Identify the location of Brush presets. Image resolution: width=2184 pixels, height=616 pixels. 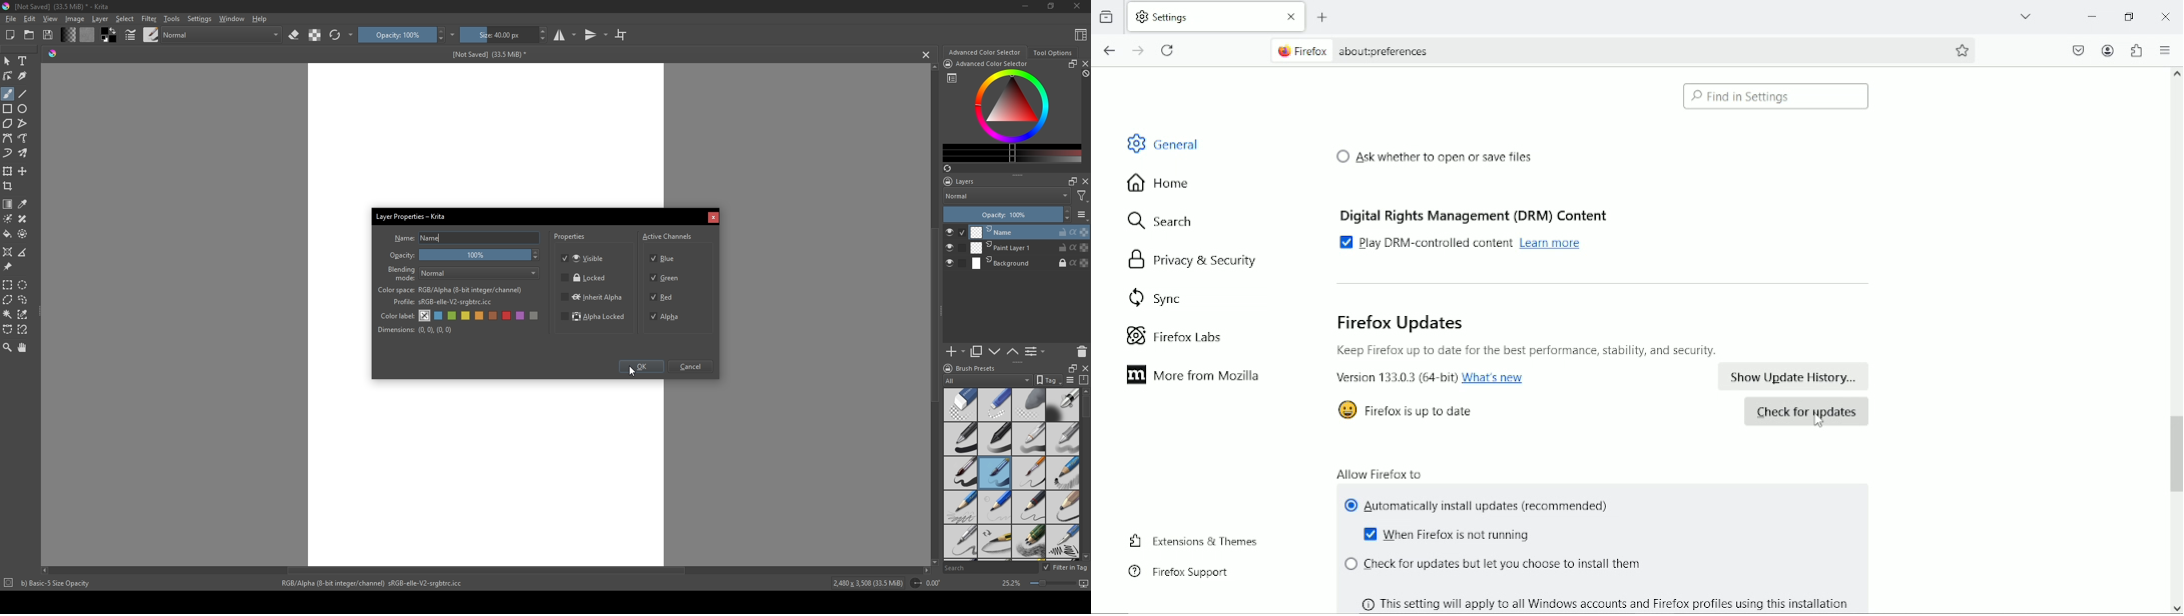
(977, 368).